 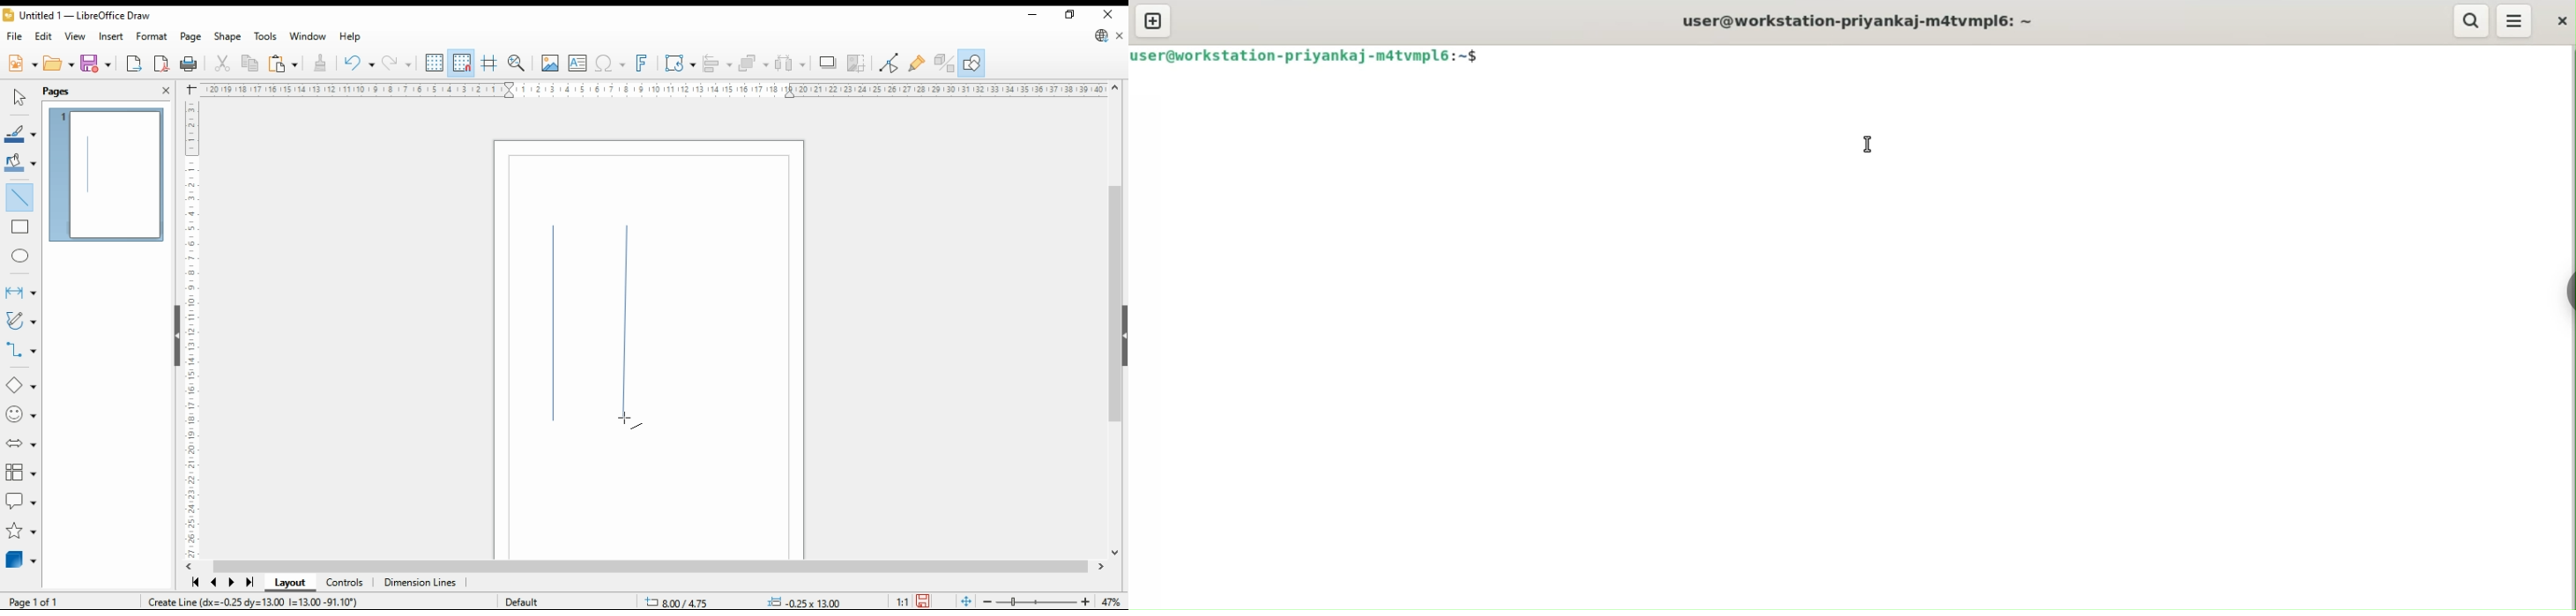 I want to click on print, so click(x=190, y=63).